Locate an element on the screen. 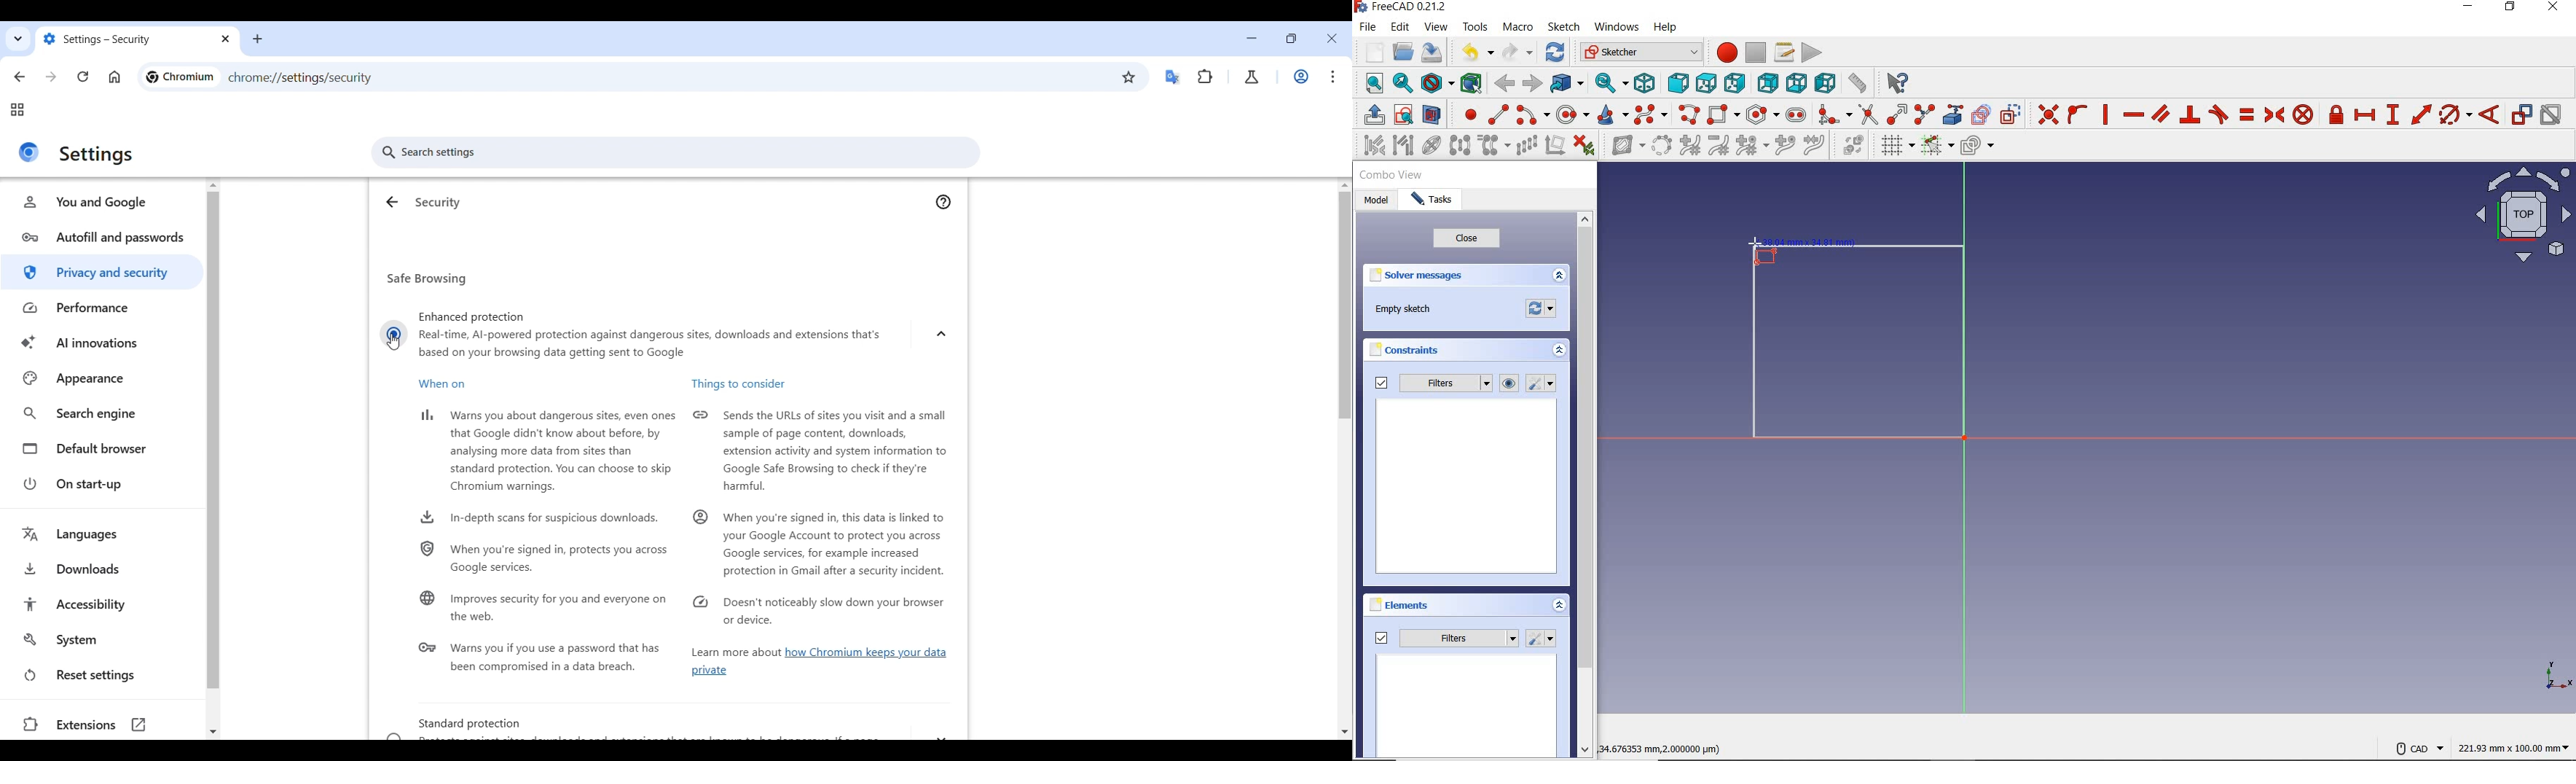 The image size is (2576, 784). view sketch is located at coordinates (1404, 115).